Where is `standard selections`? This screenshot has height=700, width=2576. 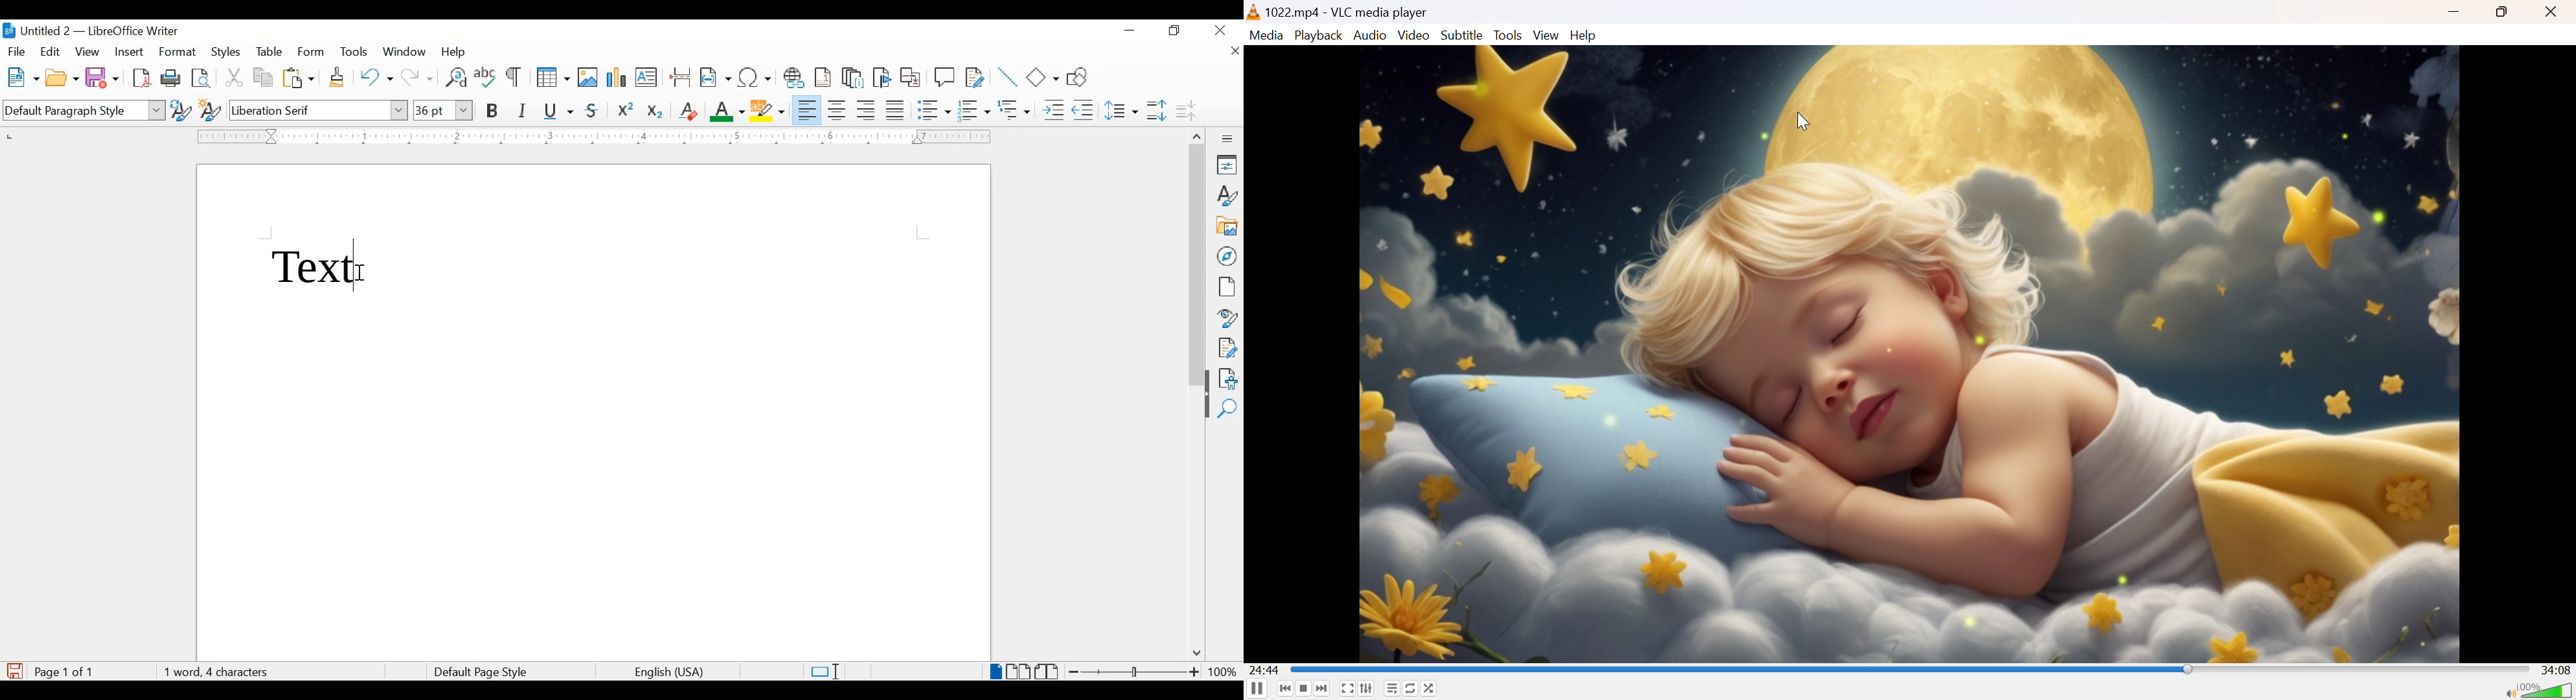
standard selections is located at coordinates (825, 671).